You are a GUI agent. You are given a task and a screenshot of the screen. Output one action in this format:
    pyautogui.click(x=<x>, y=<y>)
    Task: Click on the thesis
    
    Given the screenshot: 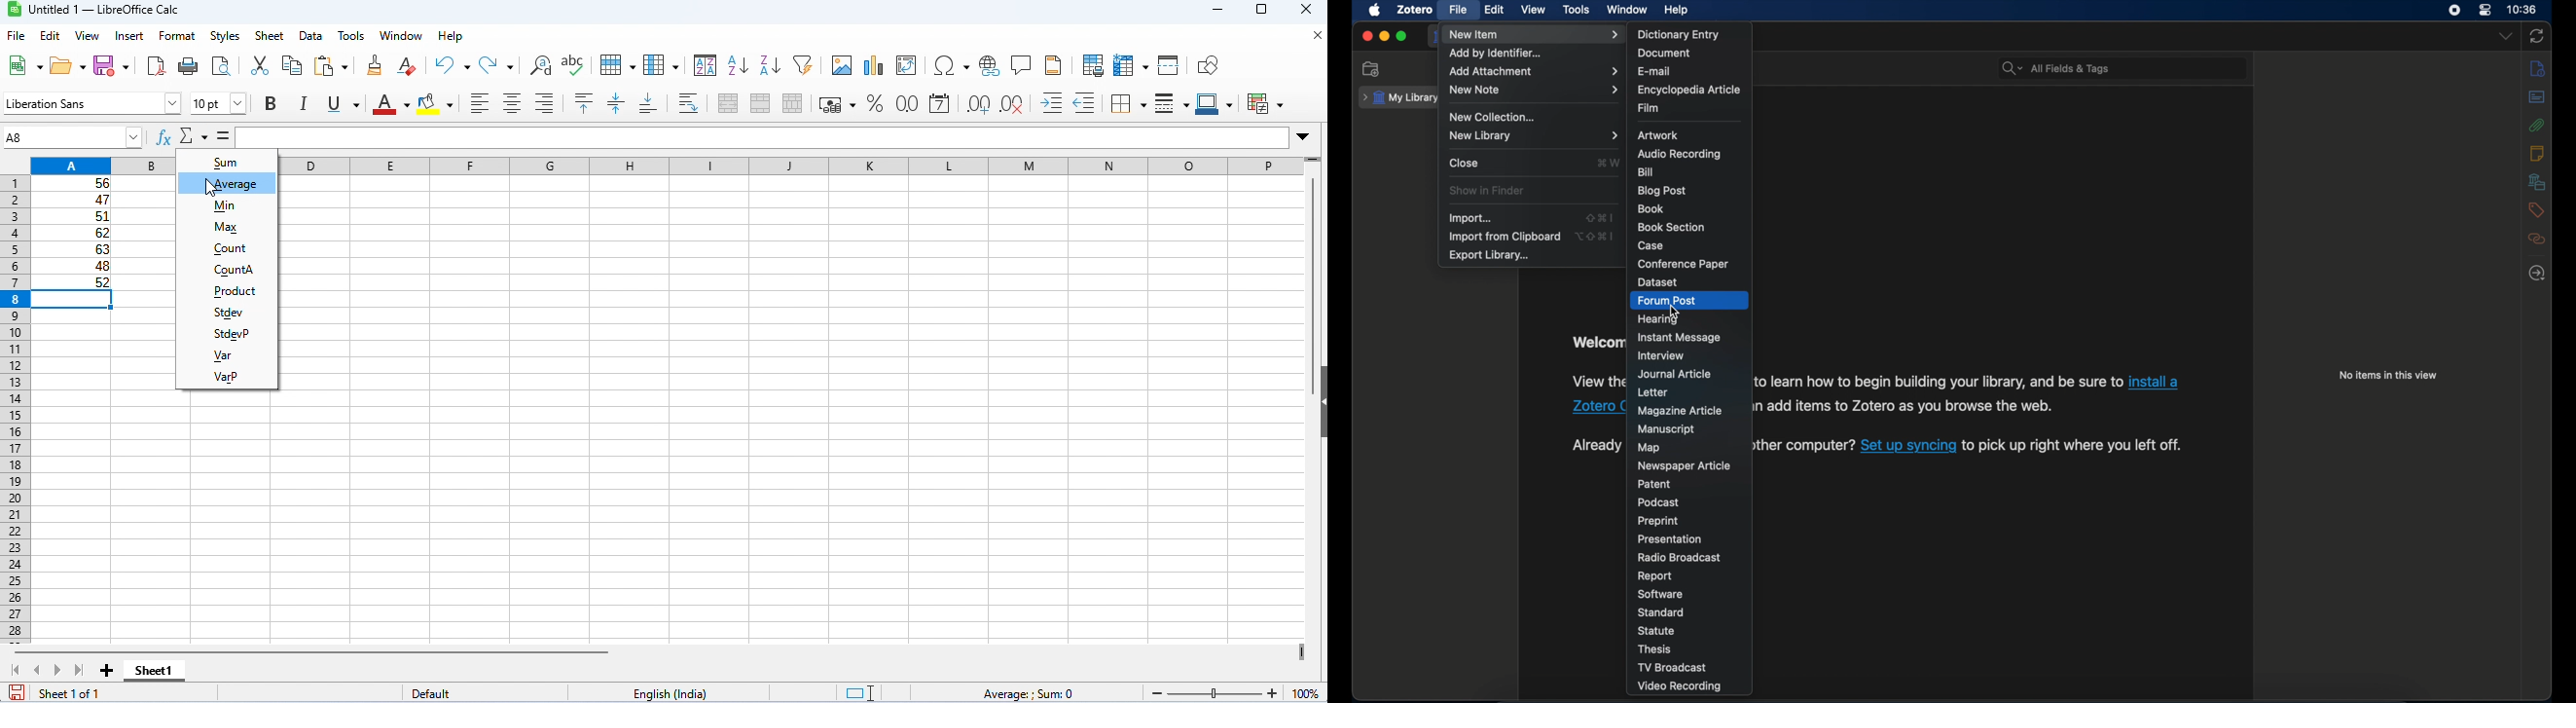 What is the action you would take?
    pyautogui.click(x=1656, y=649)
    